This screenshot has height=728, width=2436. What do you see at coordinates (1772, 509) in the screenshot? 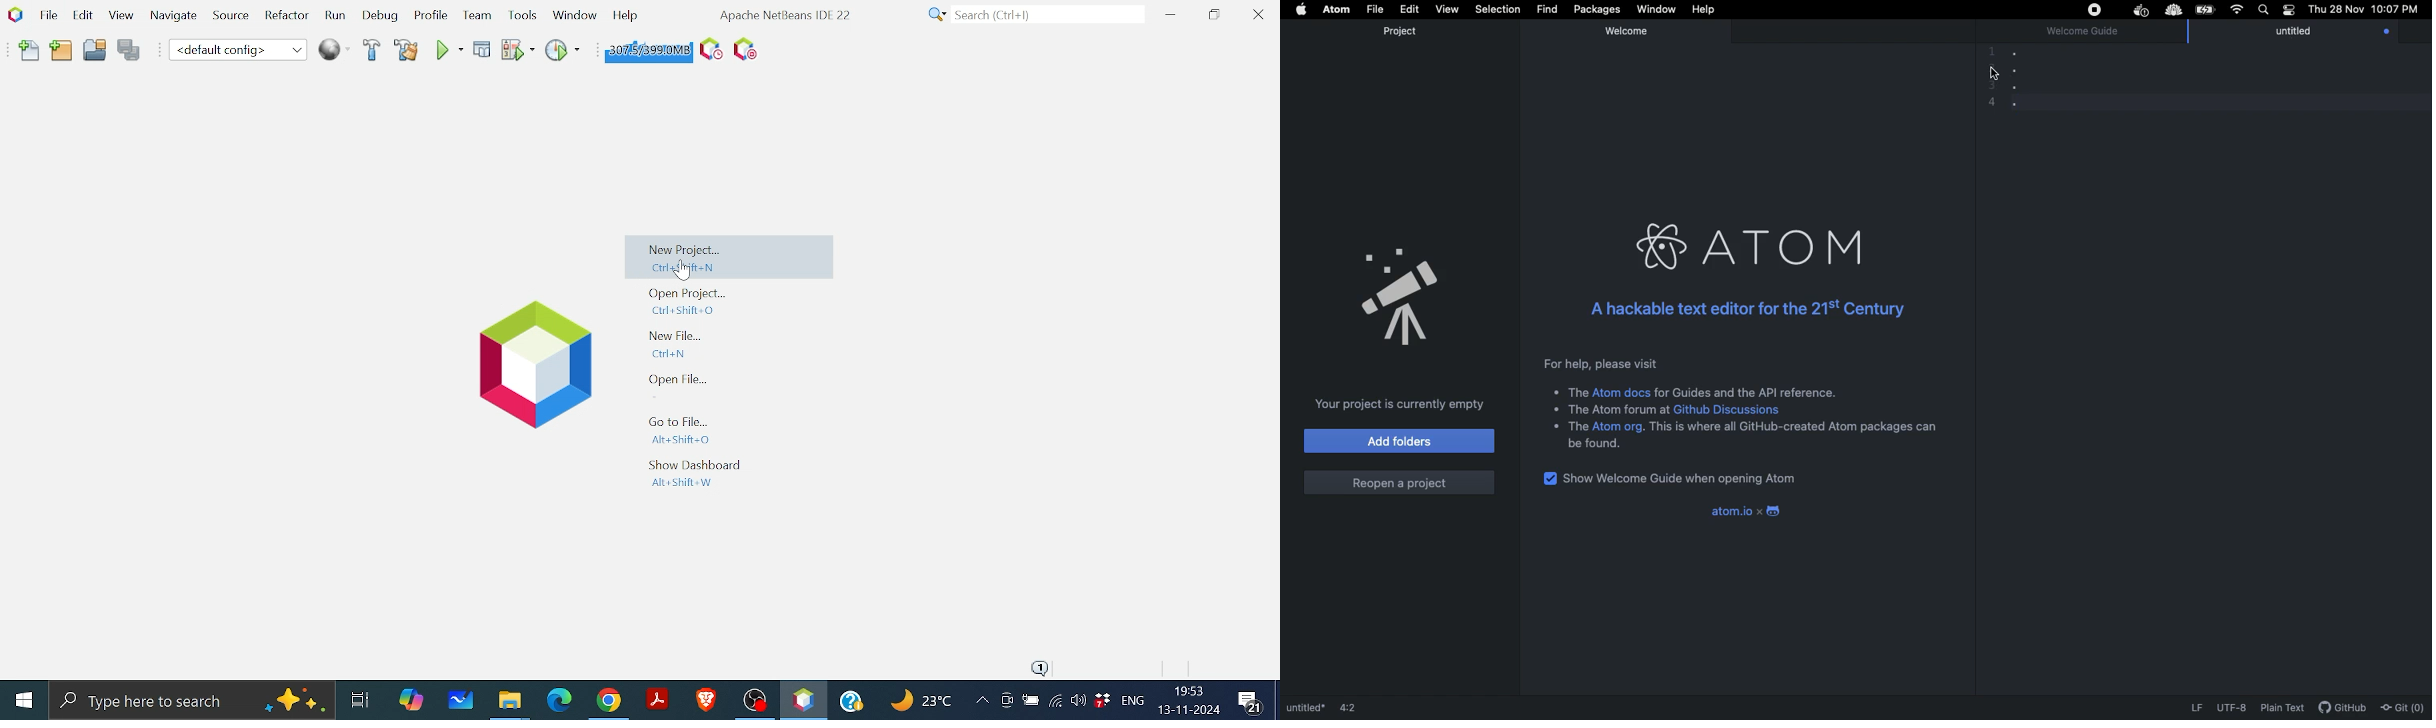
I see `Logo` at bounding box center [1772, 509].